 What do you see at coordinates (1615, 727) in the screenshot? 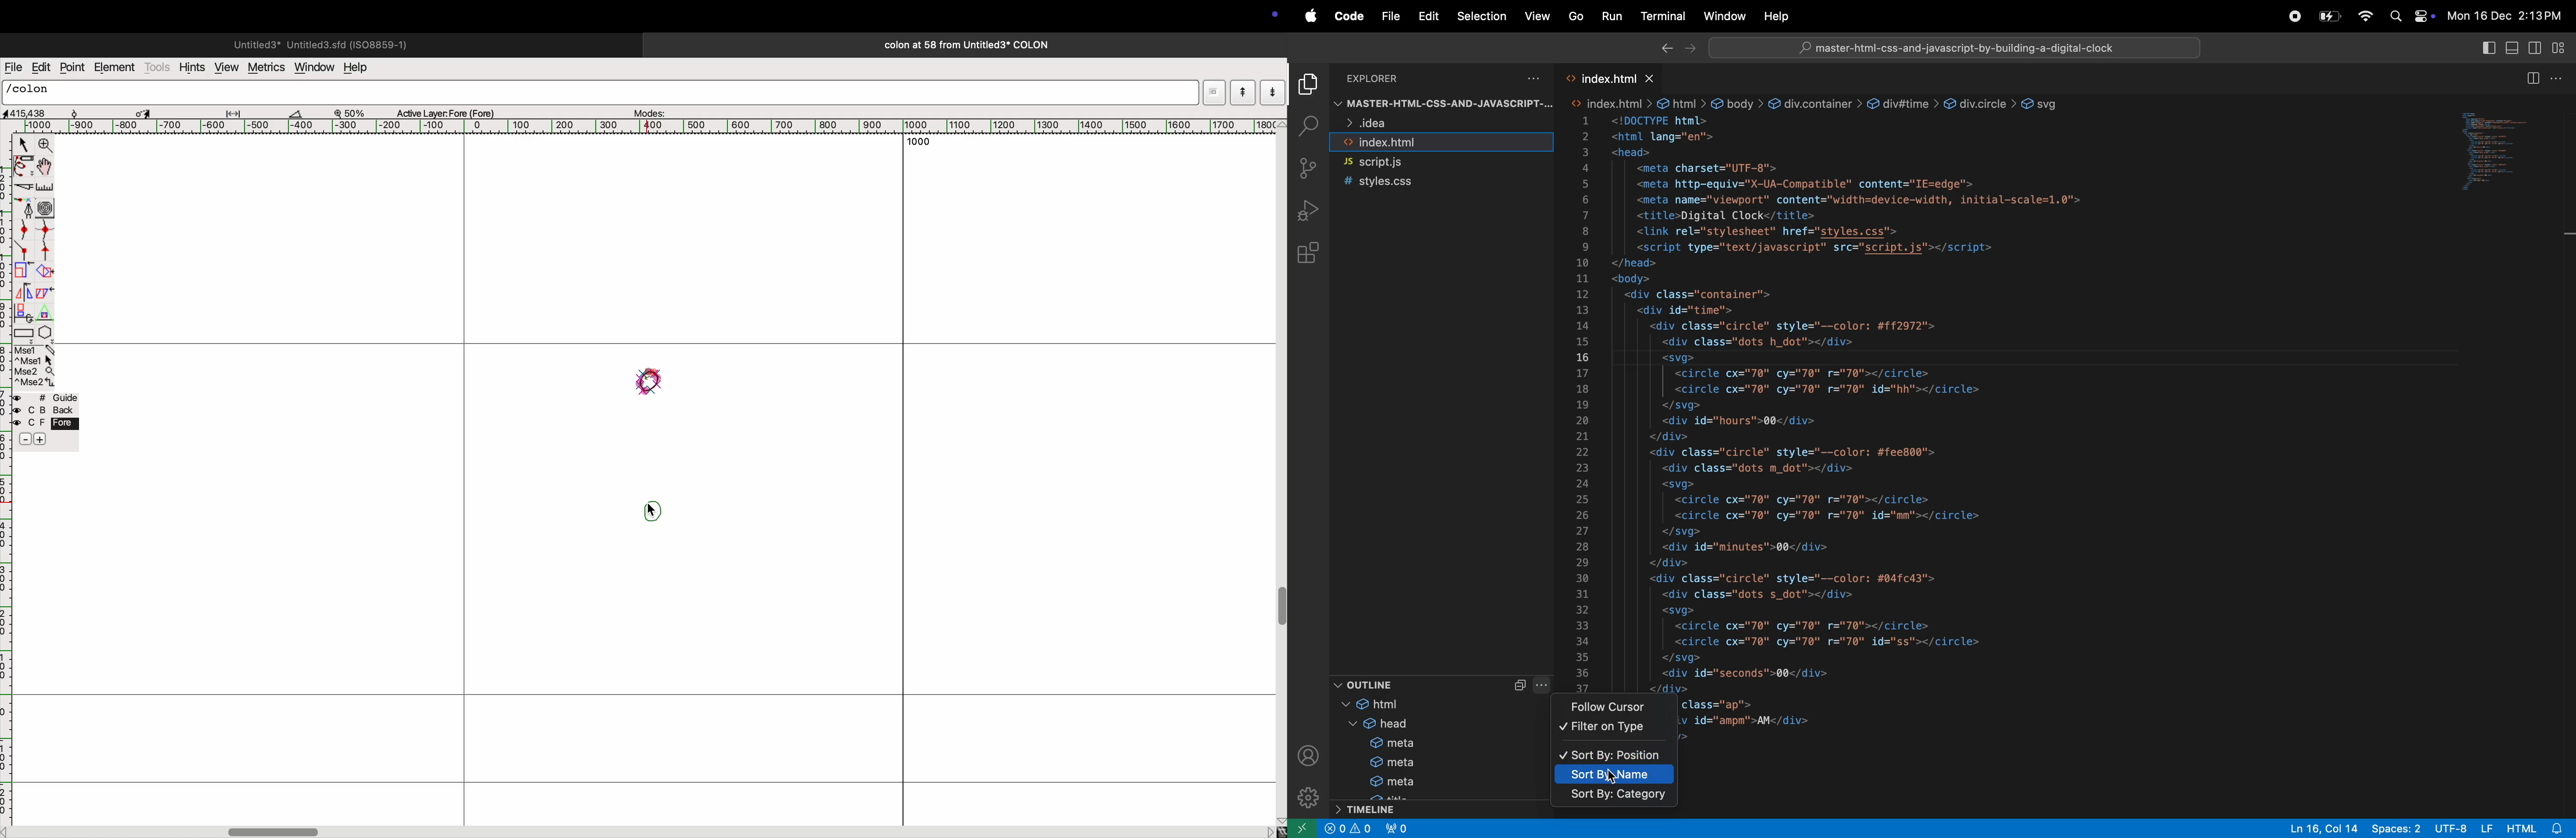
I see `filter on type` at bounding box center [1615, 727].